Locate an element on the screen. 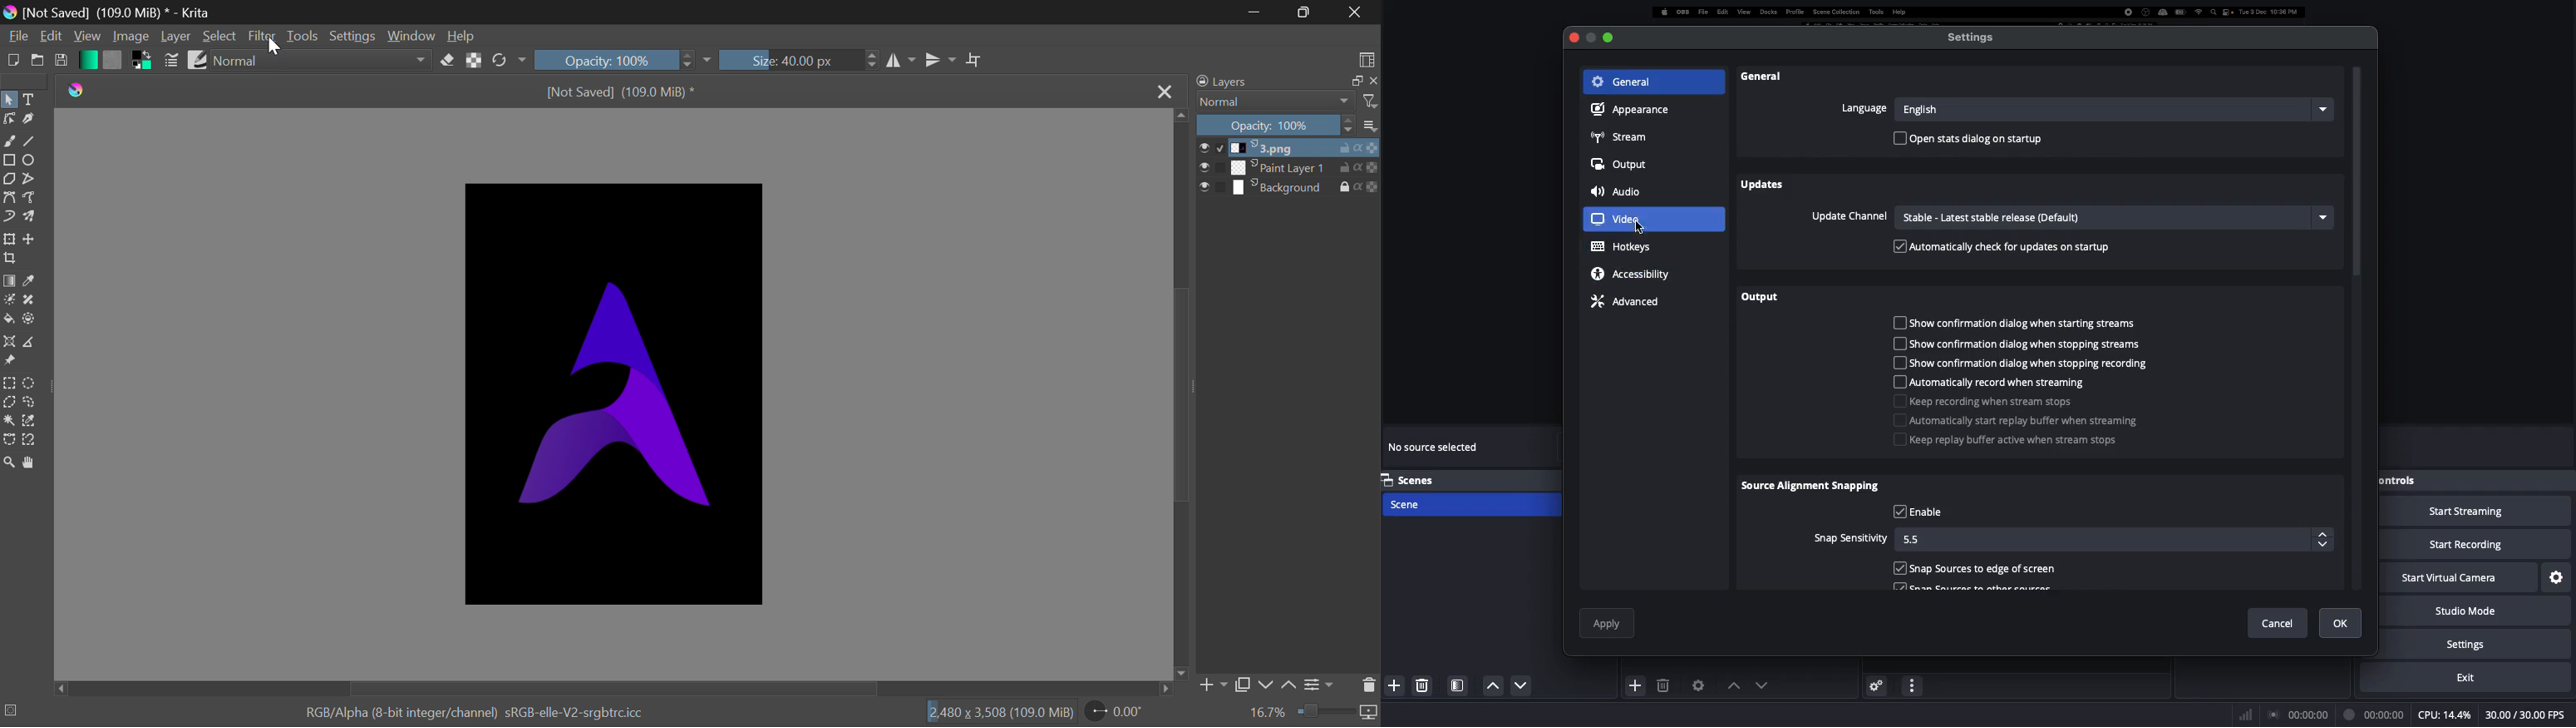 The height and width of the screenshot is (728, 2576). Text is located at coordinates (32, 98).